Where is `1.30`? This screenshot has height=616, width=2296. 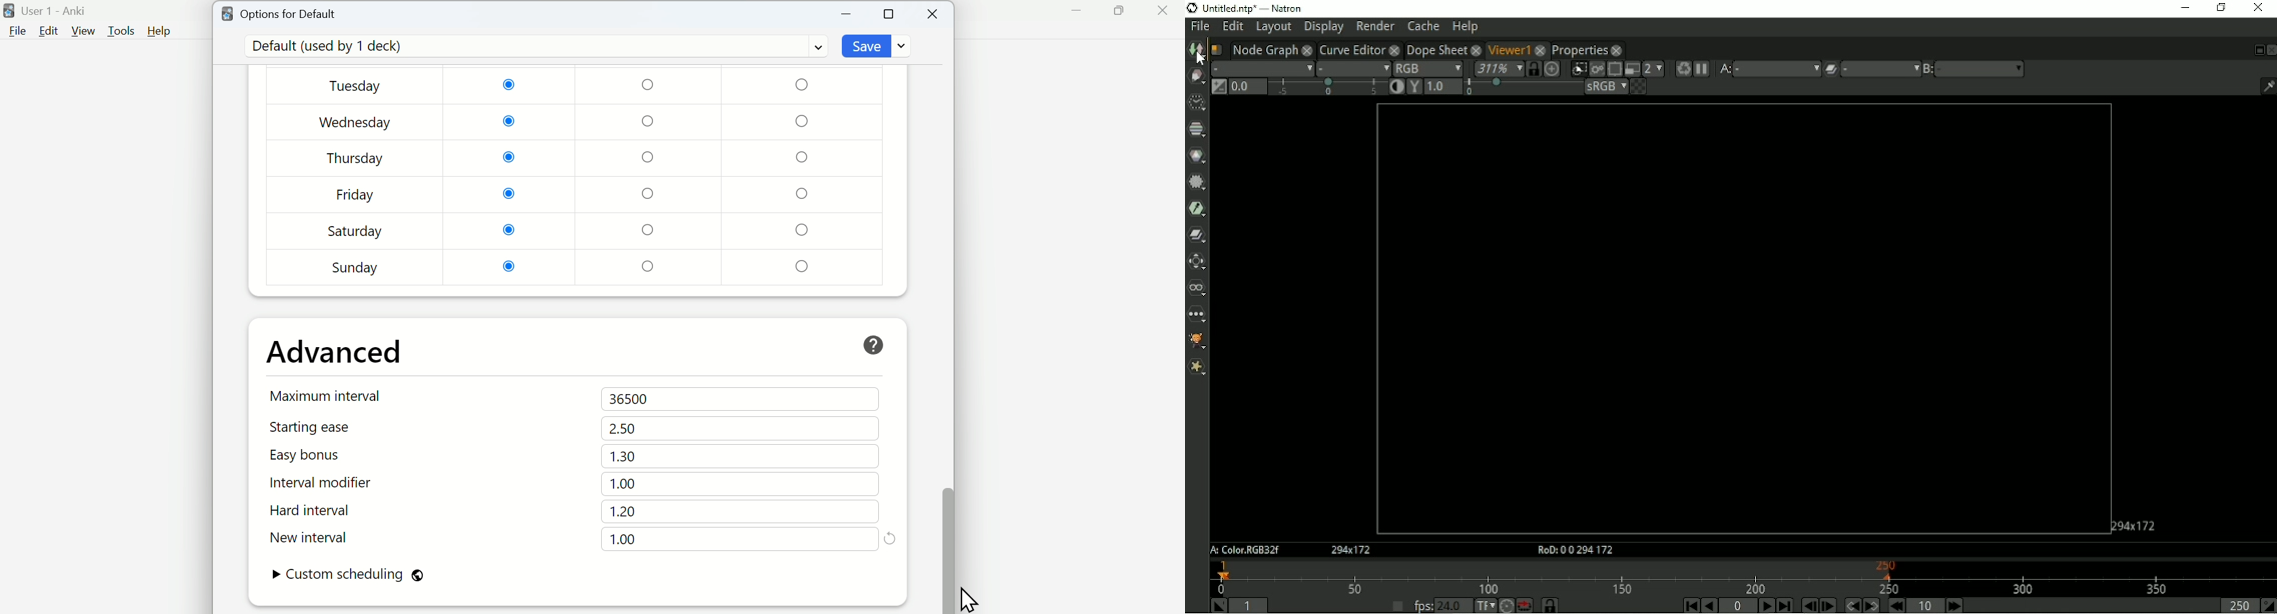 1.30 is located at coordinates (623, 456).